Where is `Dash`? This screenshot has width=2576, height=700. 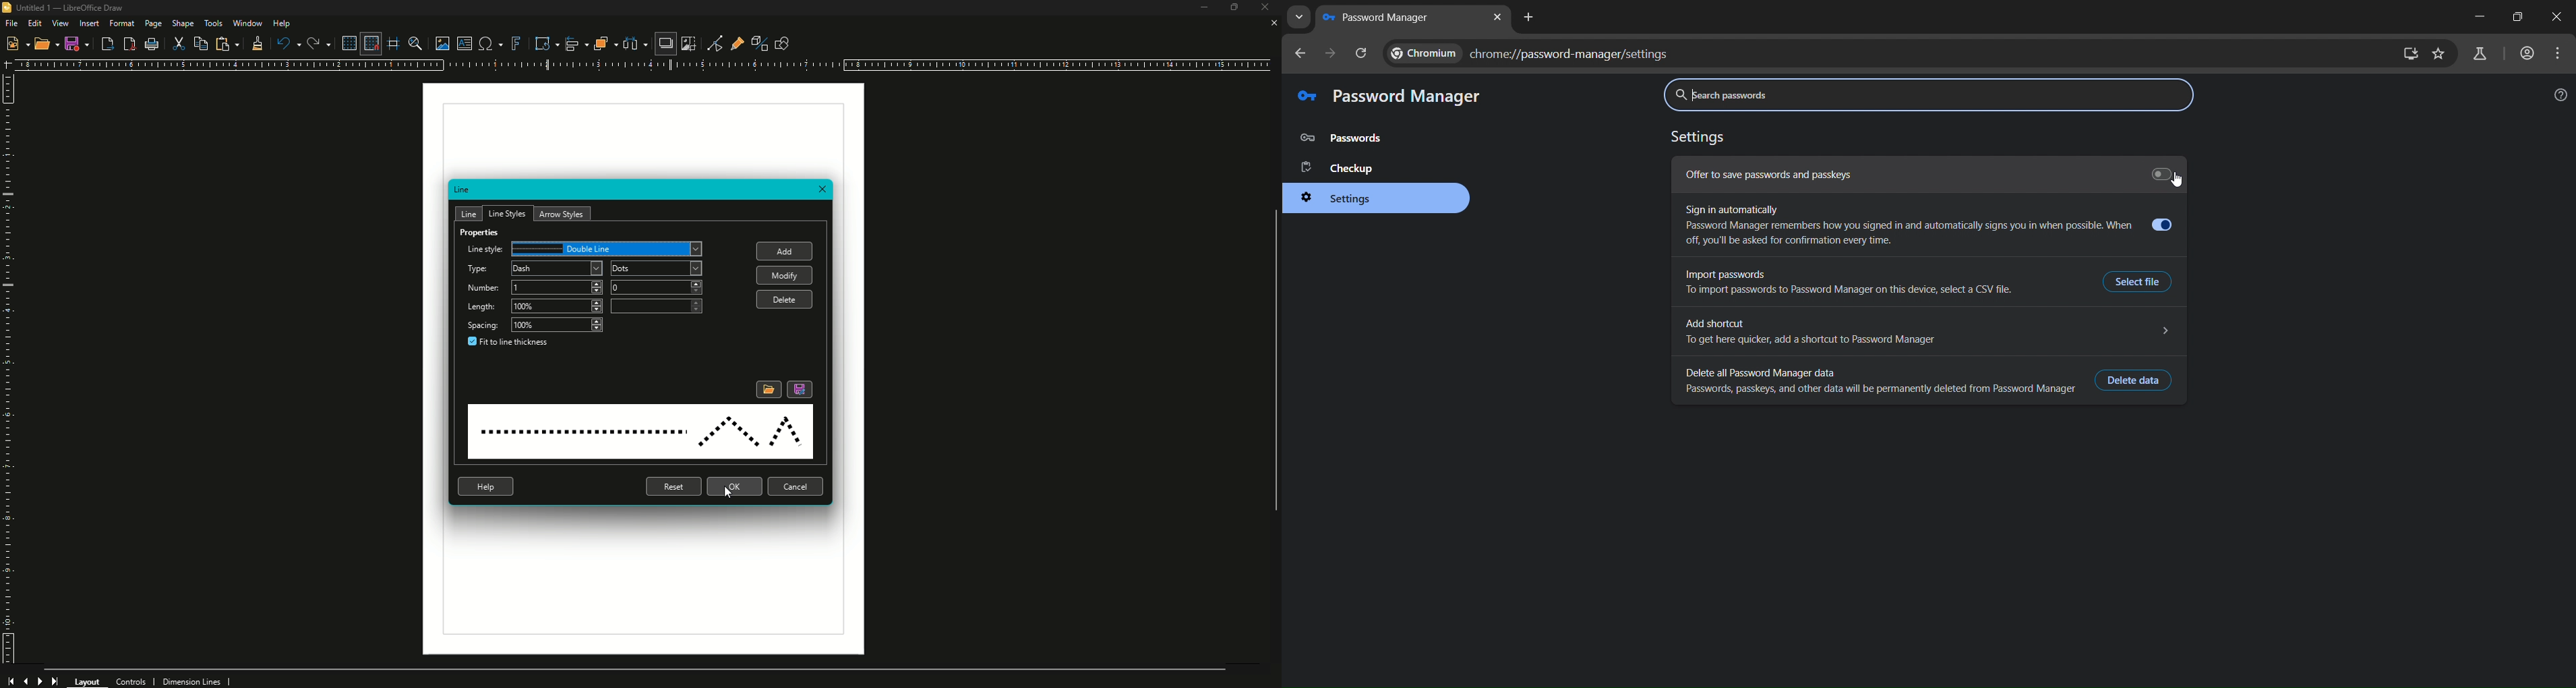 Dash is located at coordinates (654, 267).